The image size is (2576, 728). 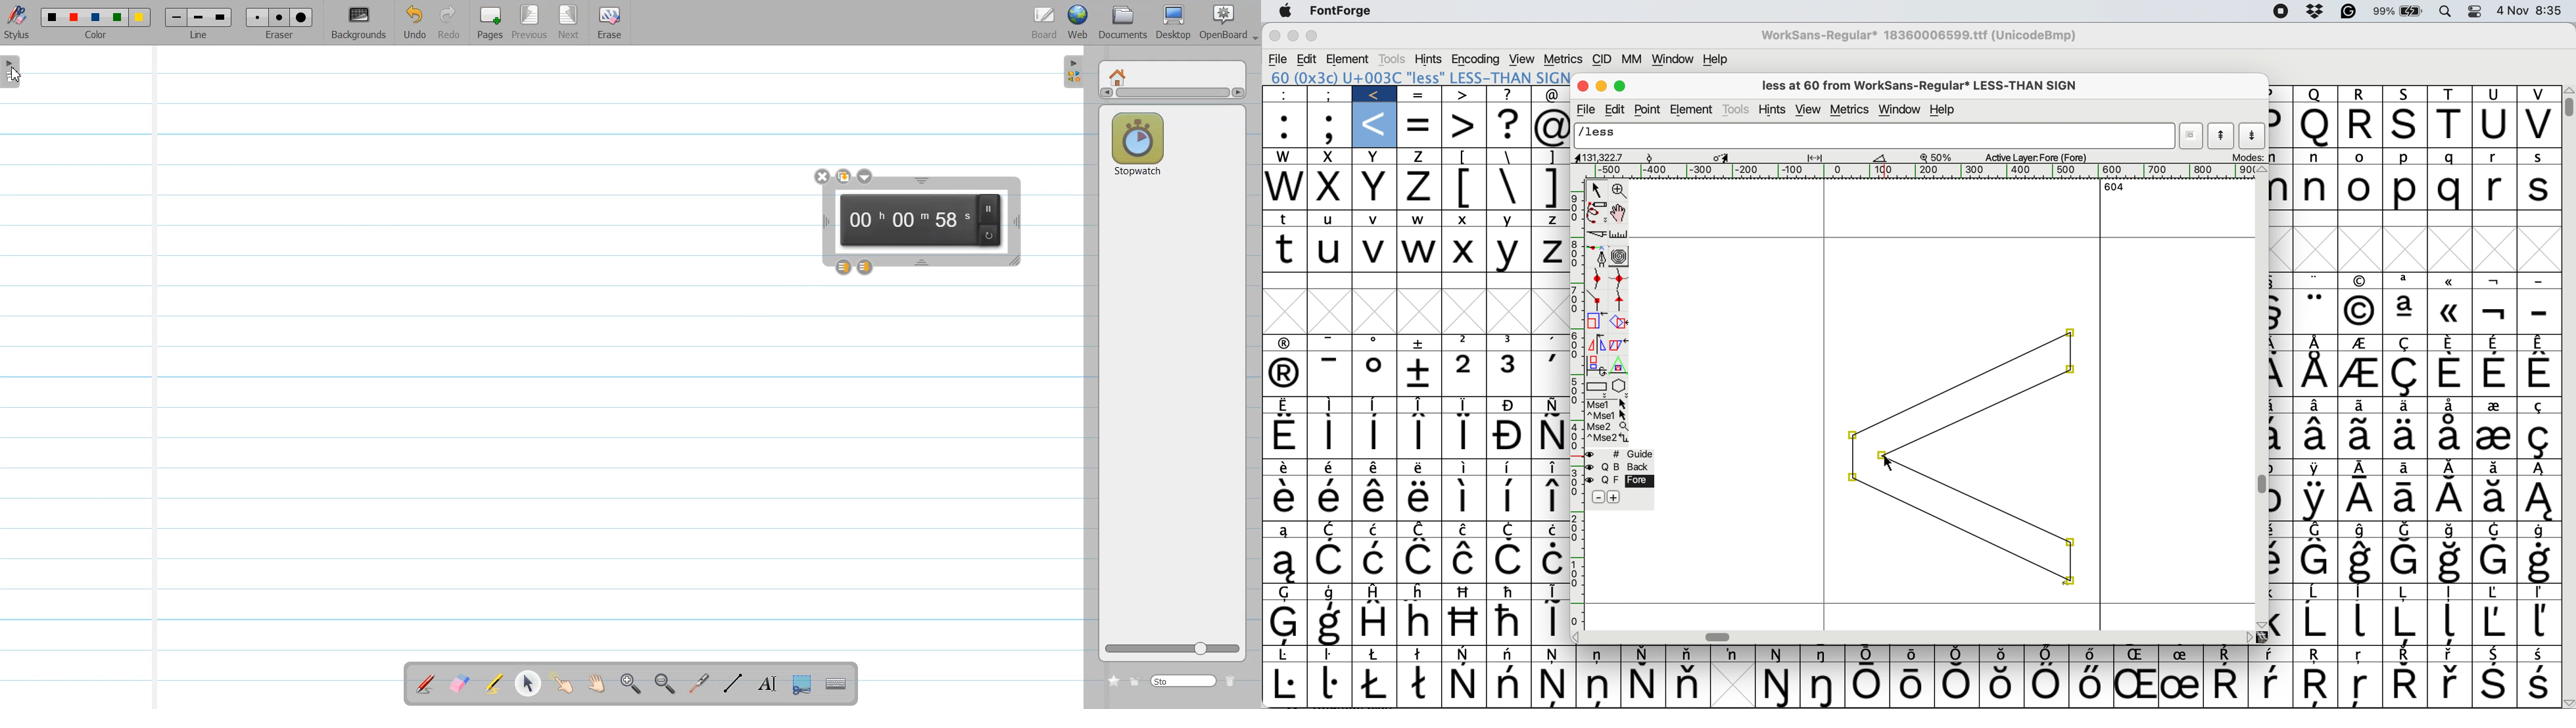 What do you see at coordinates (1417, 374) in the screenshot?
I see `Symbol` at bounding box center [1417, 374].